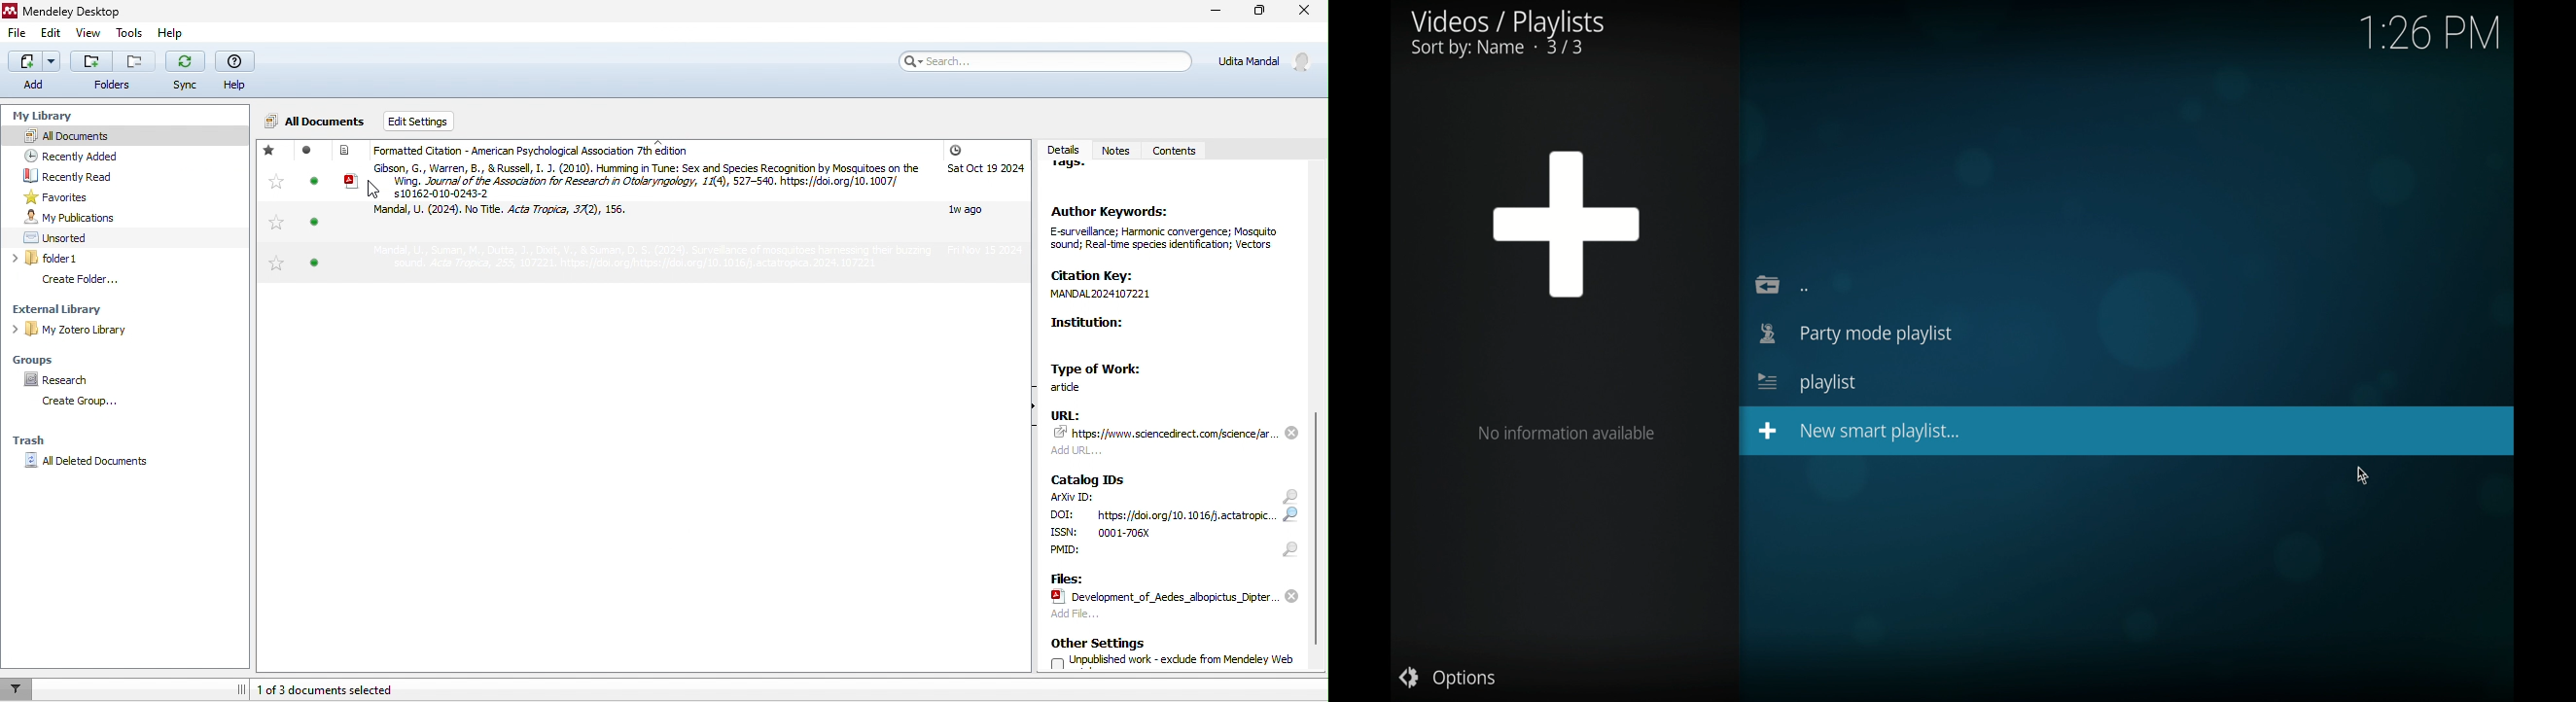  Describe the element at coordinates (1076, 171) in the screenshot. I see `tags` at that location.